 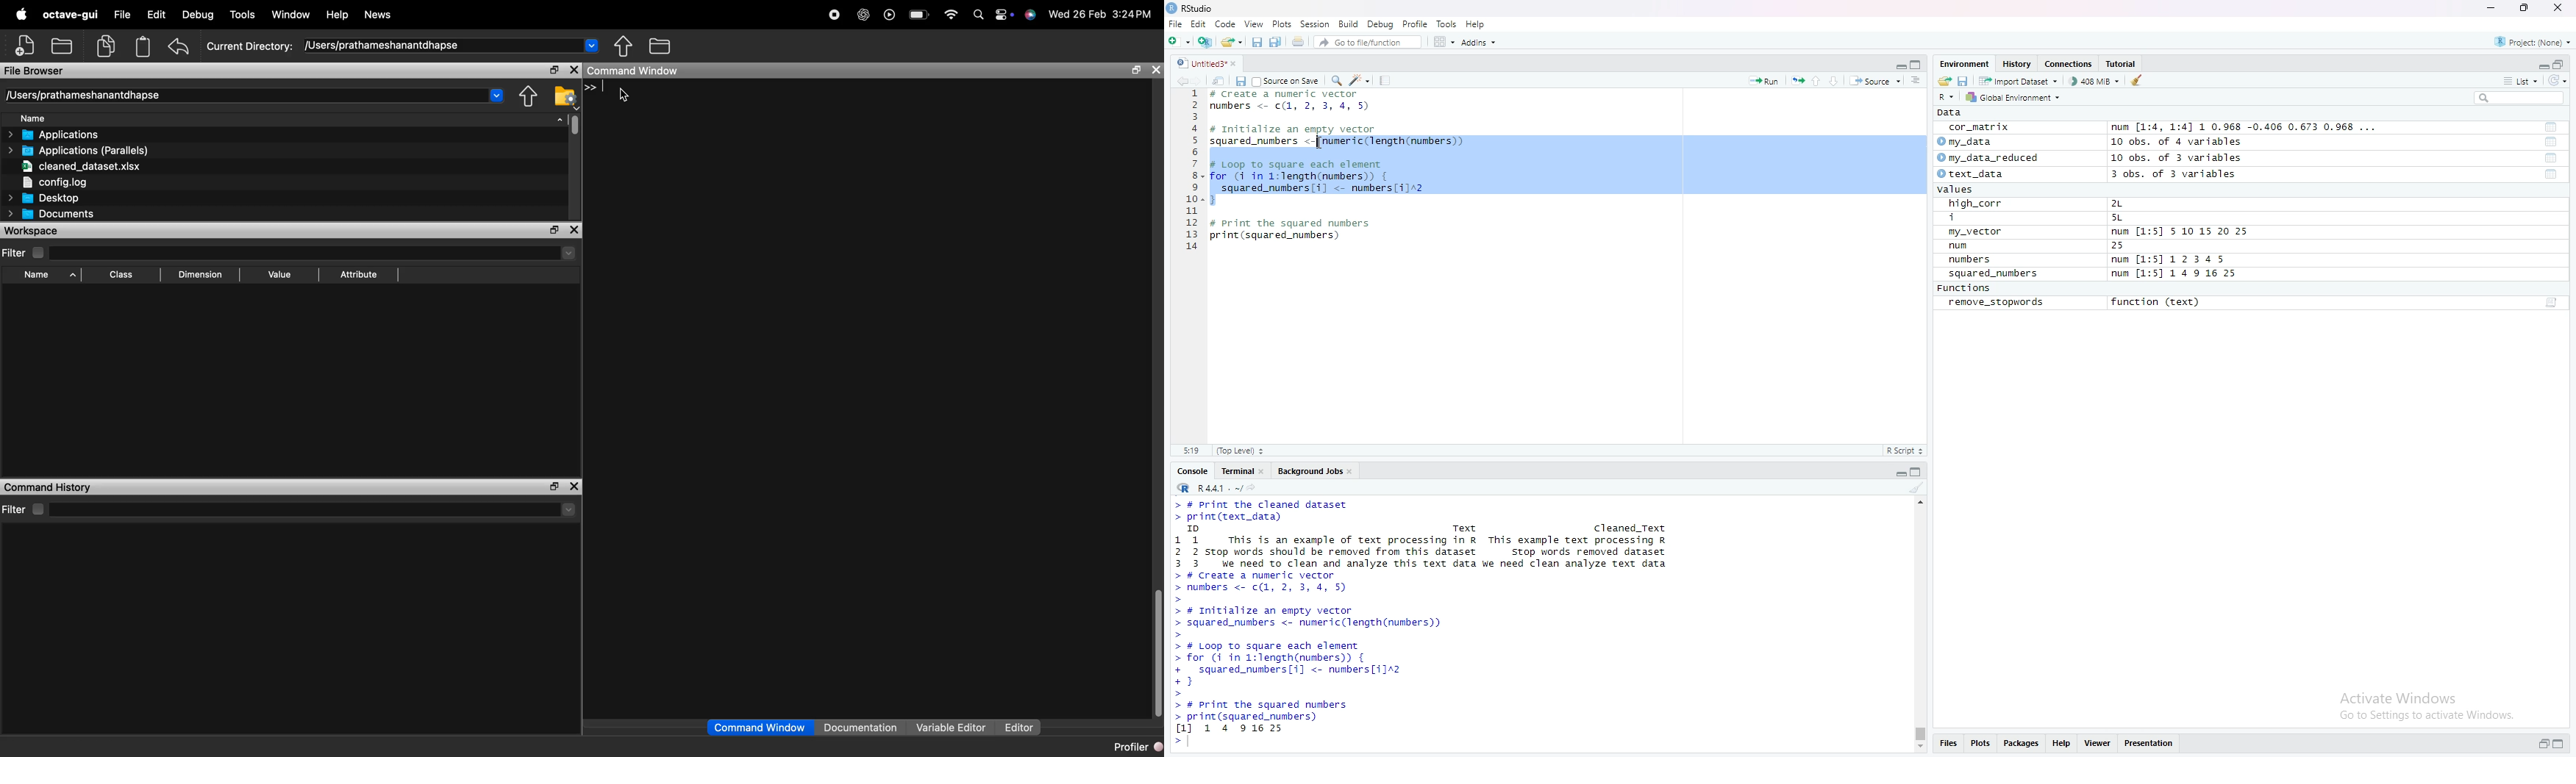 What do you see at coordinates (22, 15) in the screenshot?
I see `logo` at bounding box center [22, 15].